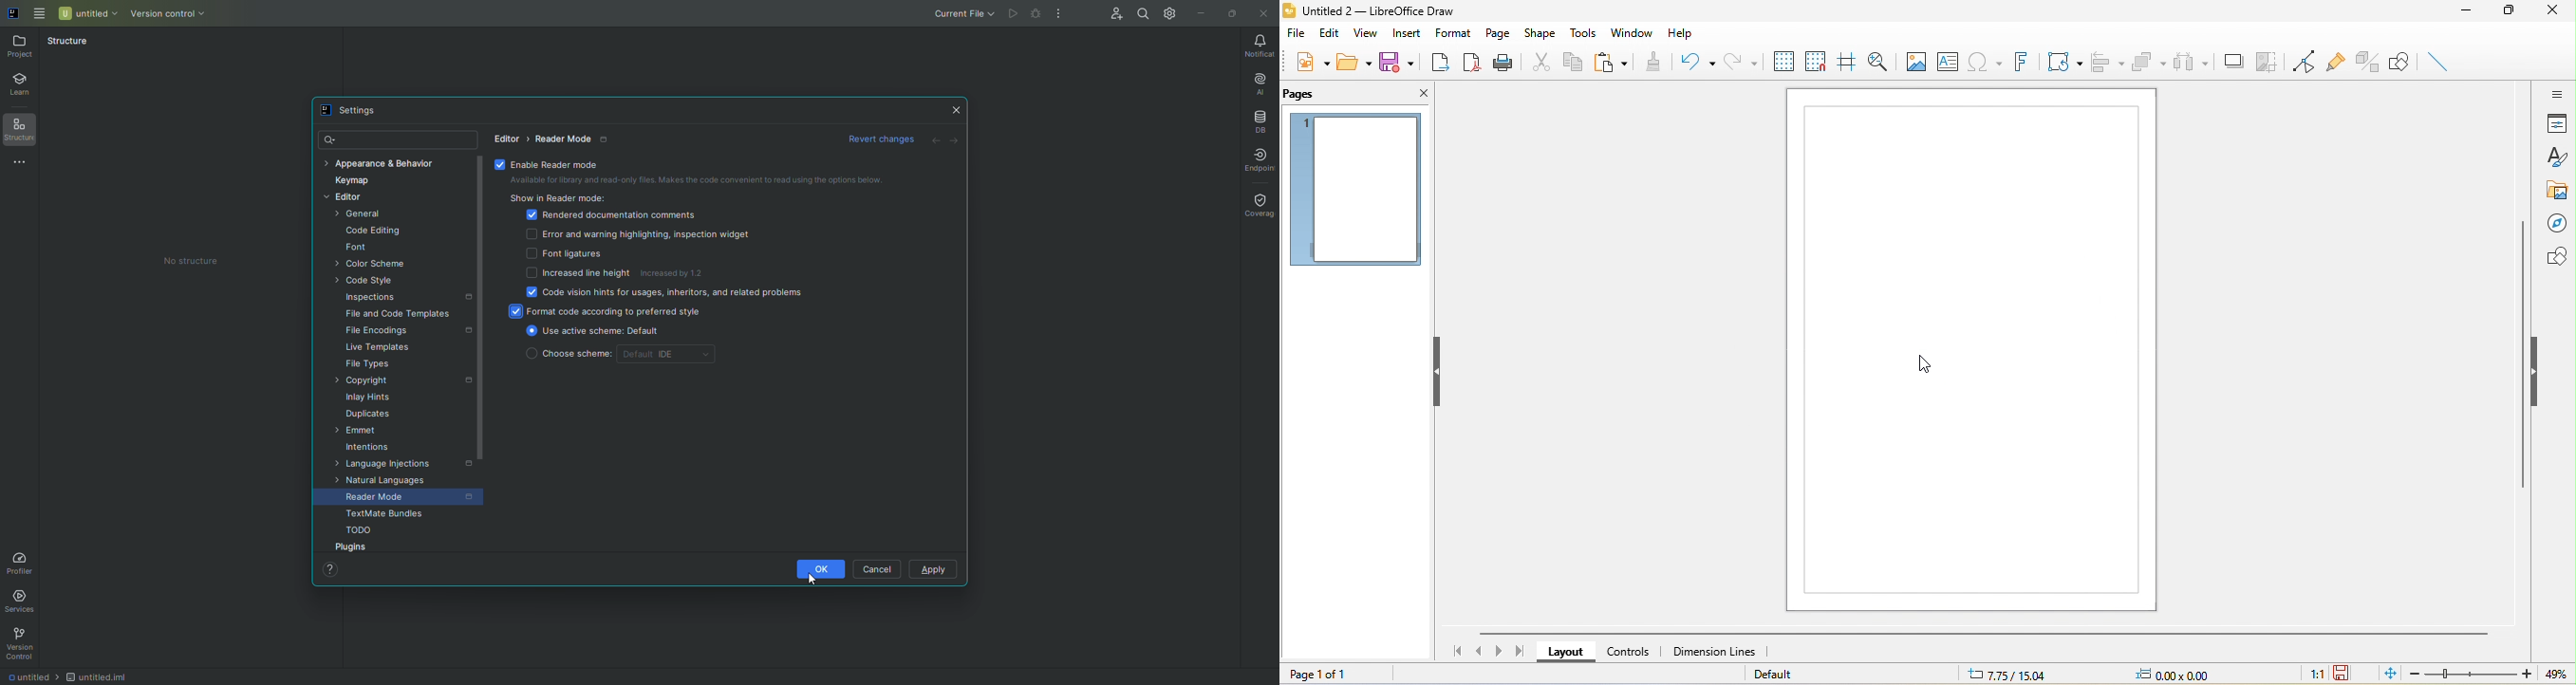 The width and height of the screenshot is (2576, 700). I want to click on hide, so click(2541, 370).